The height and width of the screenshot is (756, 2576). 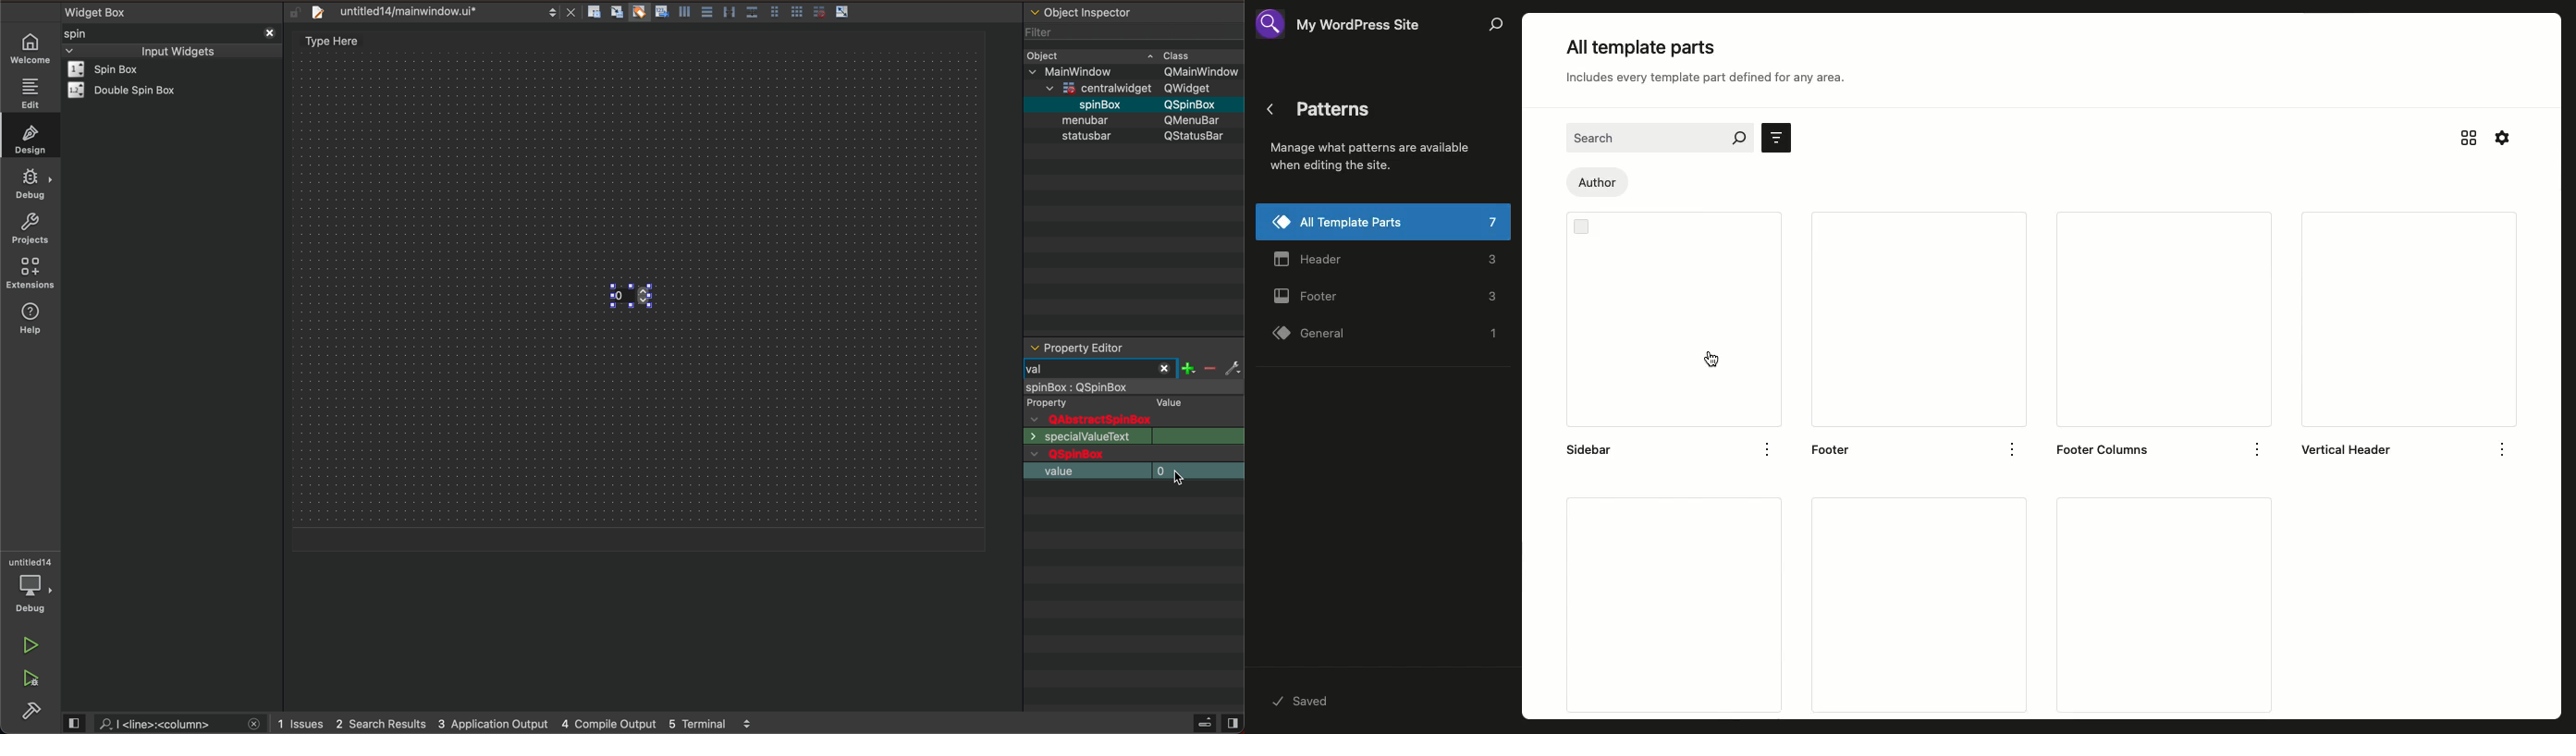 What do you see at coordinates (2470, 138) in the screenshot?
I see `Grid` at bounding box center [2470, 138].